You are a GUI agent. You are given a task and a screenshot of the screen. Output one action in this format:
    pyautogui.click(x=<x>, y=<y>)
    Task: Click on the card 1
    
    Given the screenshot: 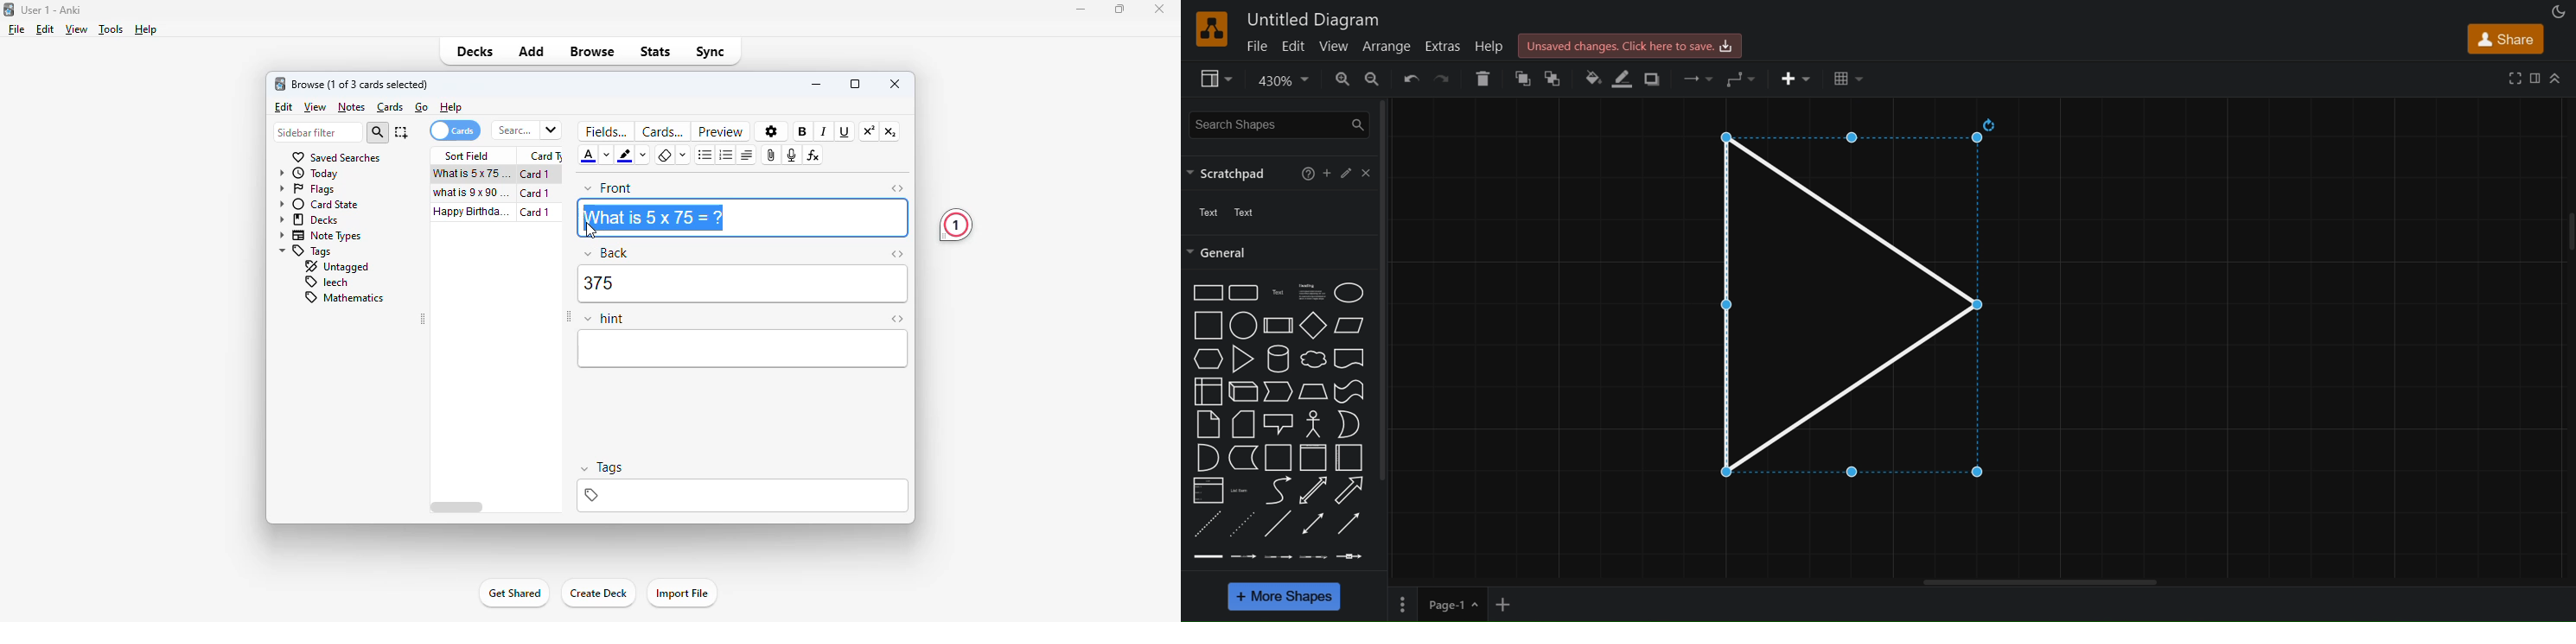 What is the action you would take?
    pyautogui.click(x=535, y=175)
    